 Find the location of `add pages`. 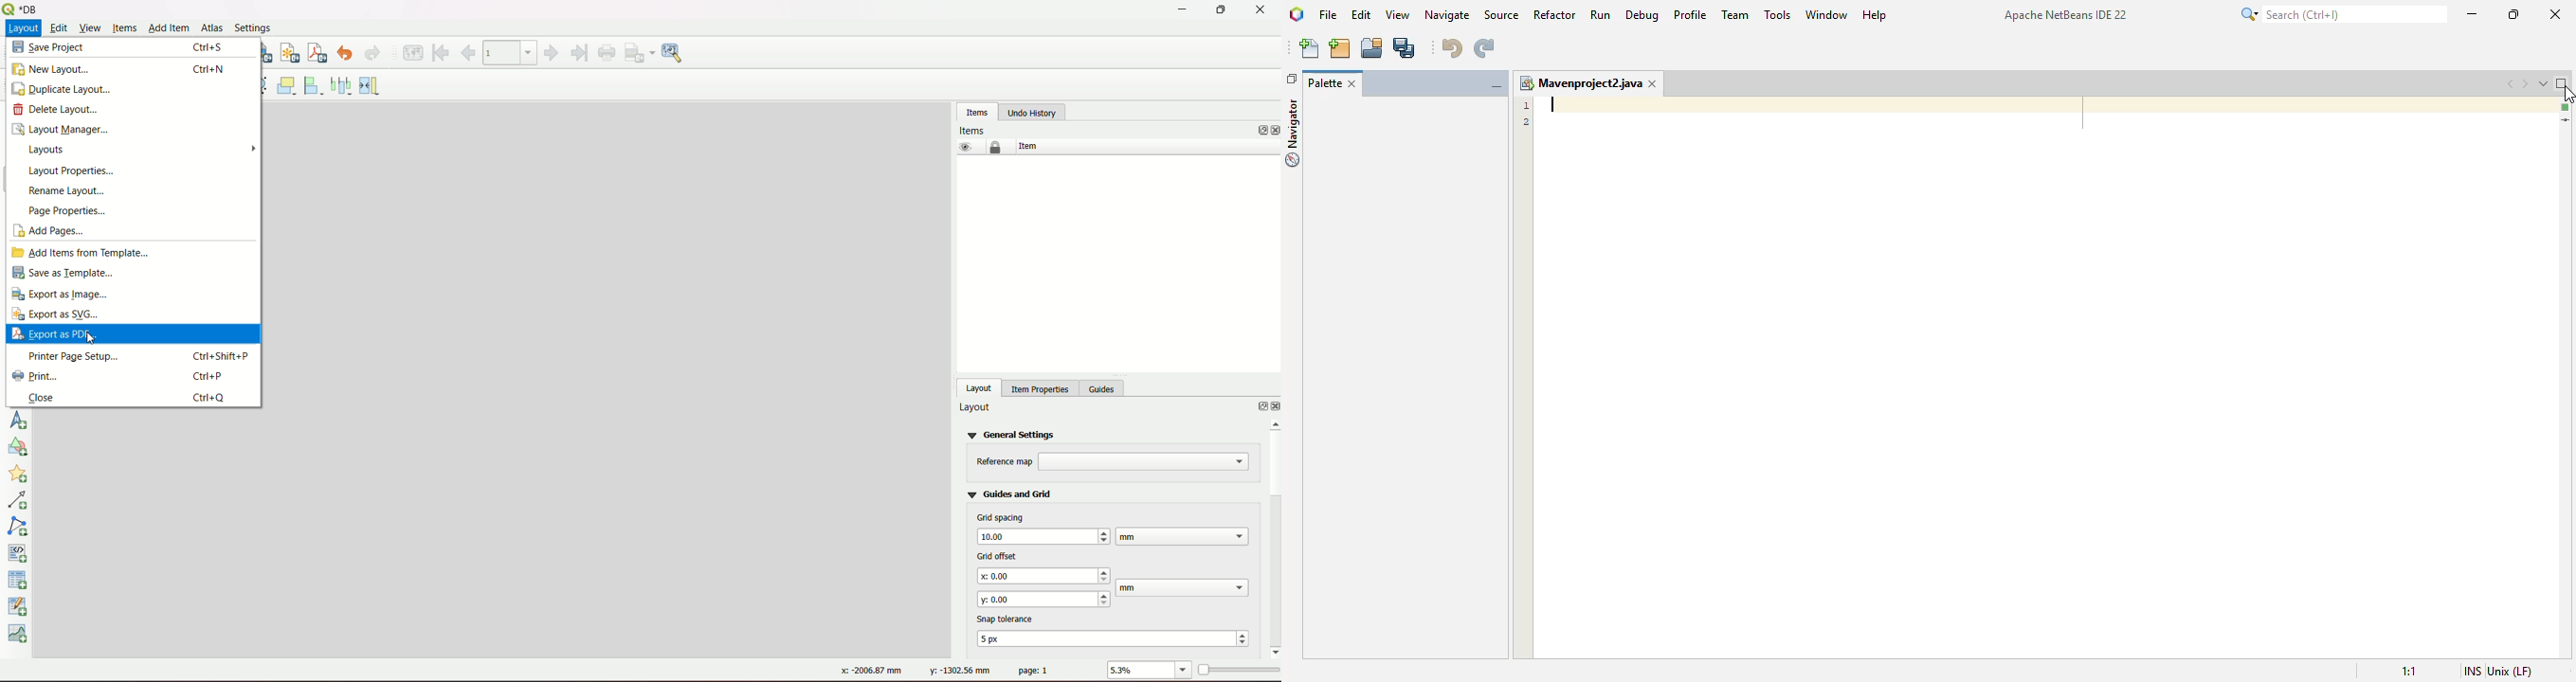

add pages is located at coordinates (51, 231).